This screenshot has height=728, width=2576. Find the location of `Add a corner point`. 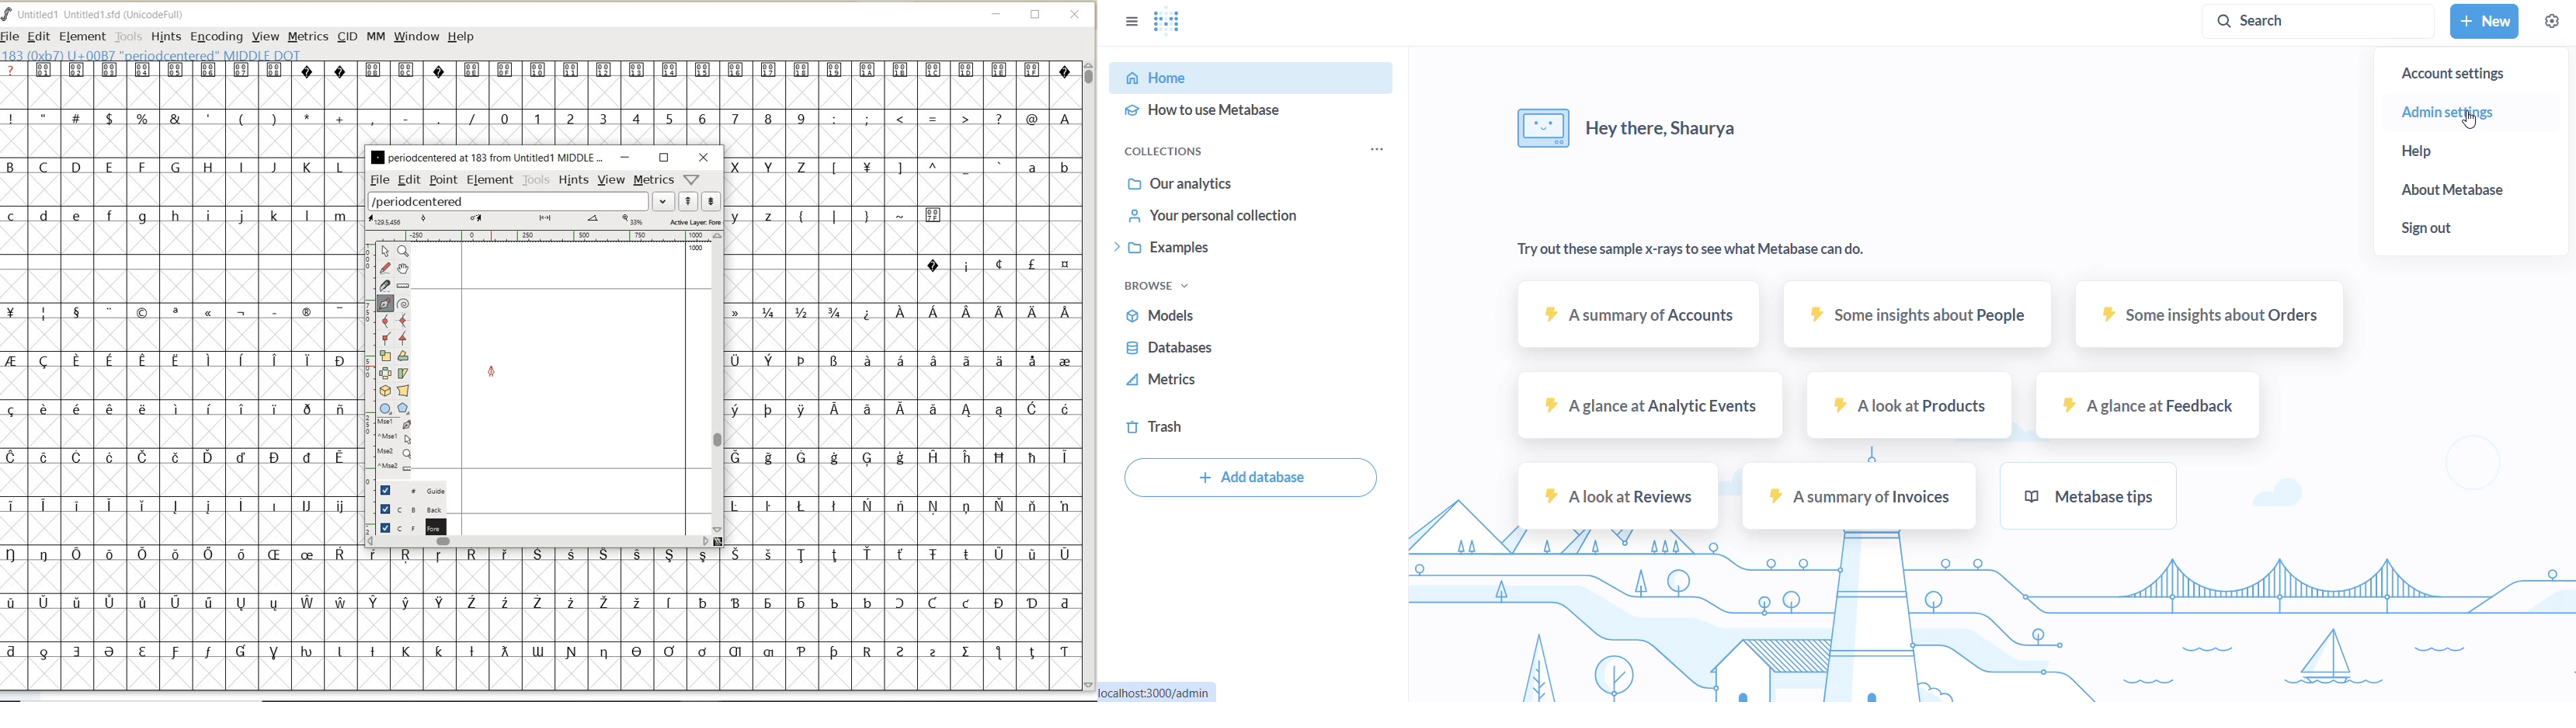

Add a corner point is located at coordinates (385, 338).